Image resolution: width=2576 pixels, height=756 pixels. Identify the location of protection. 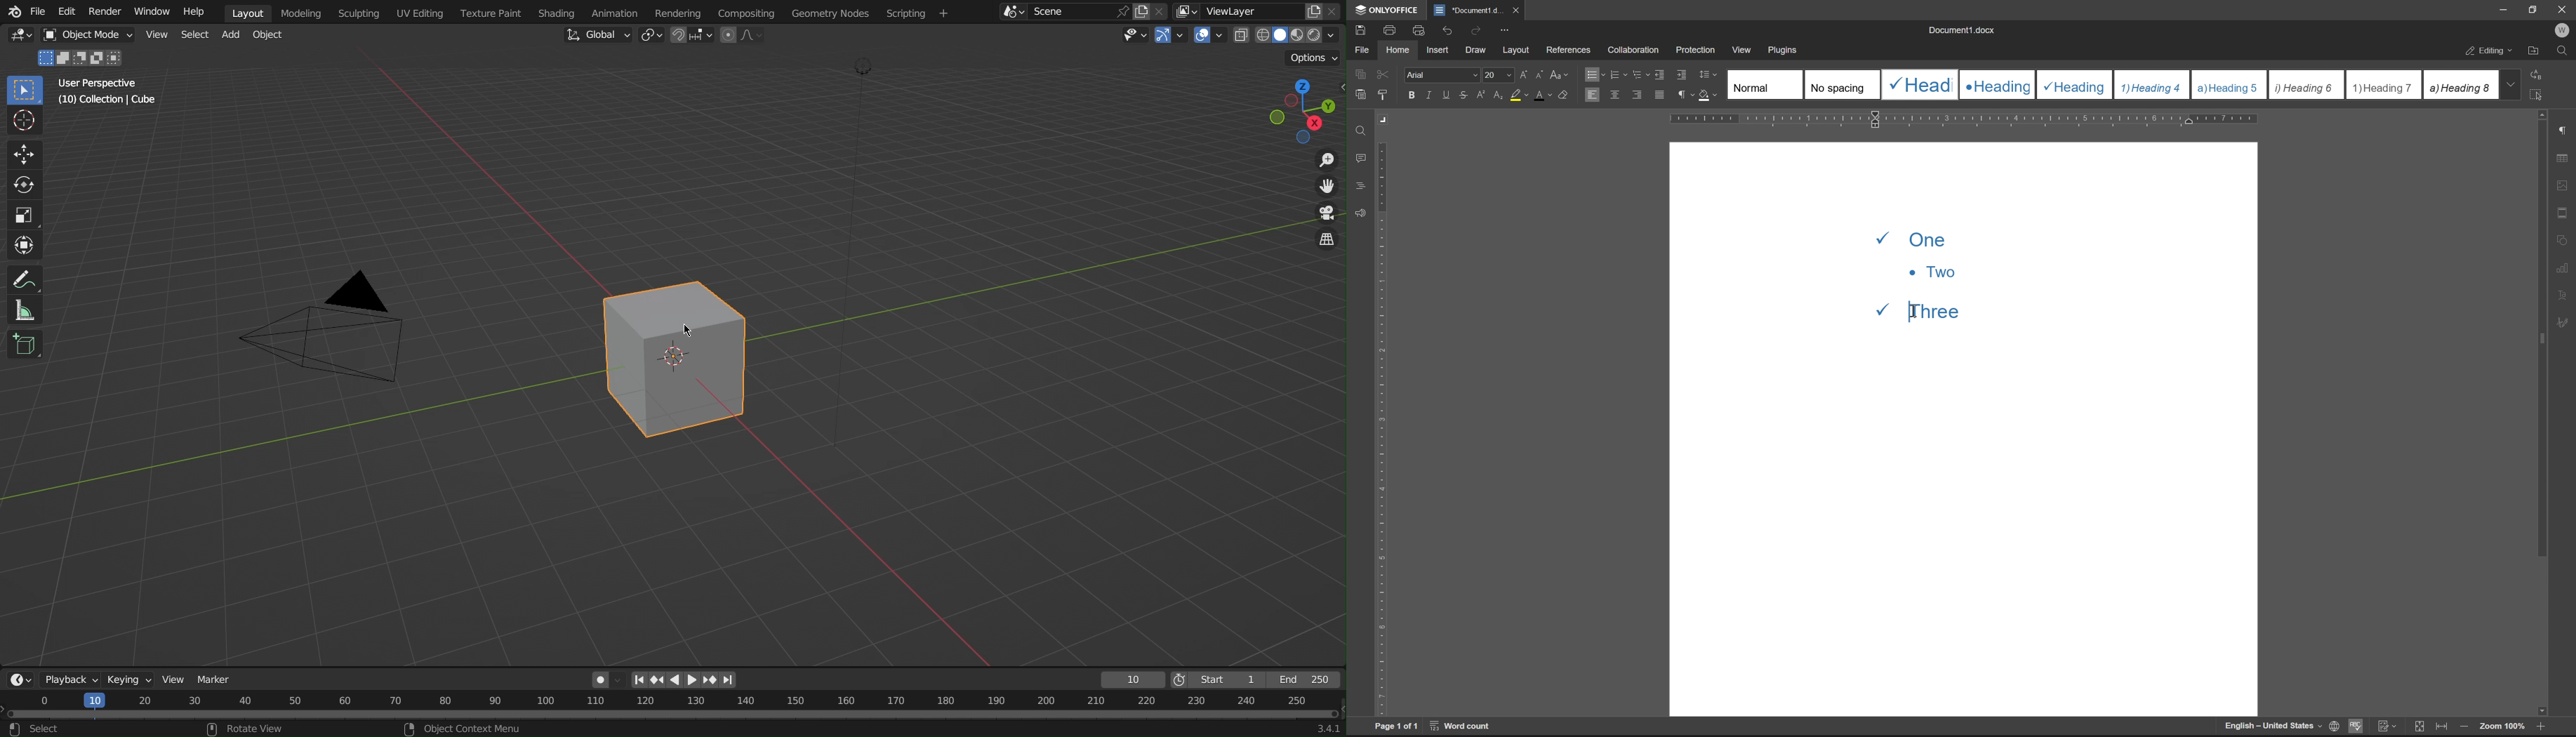
(1697, 49).